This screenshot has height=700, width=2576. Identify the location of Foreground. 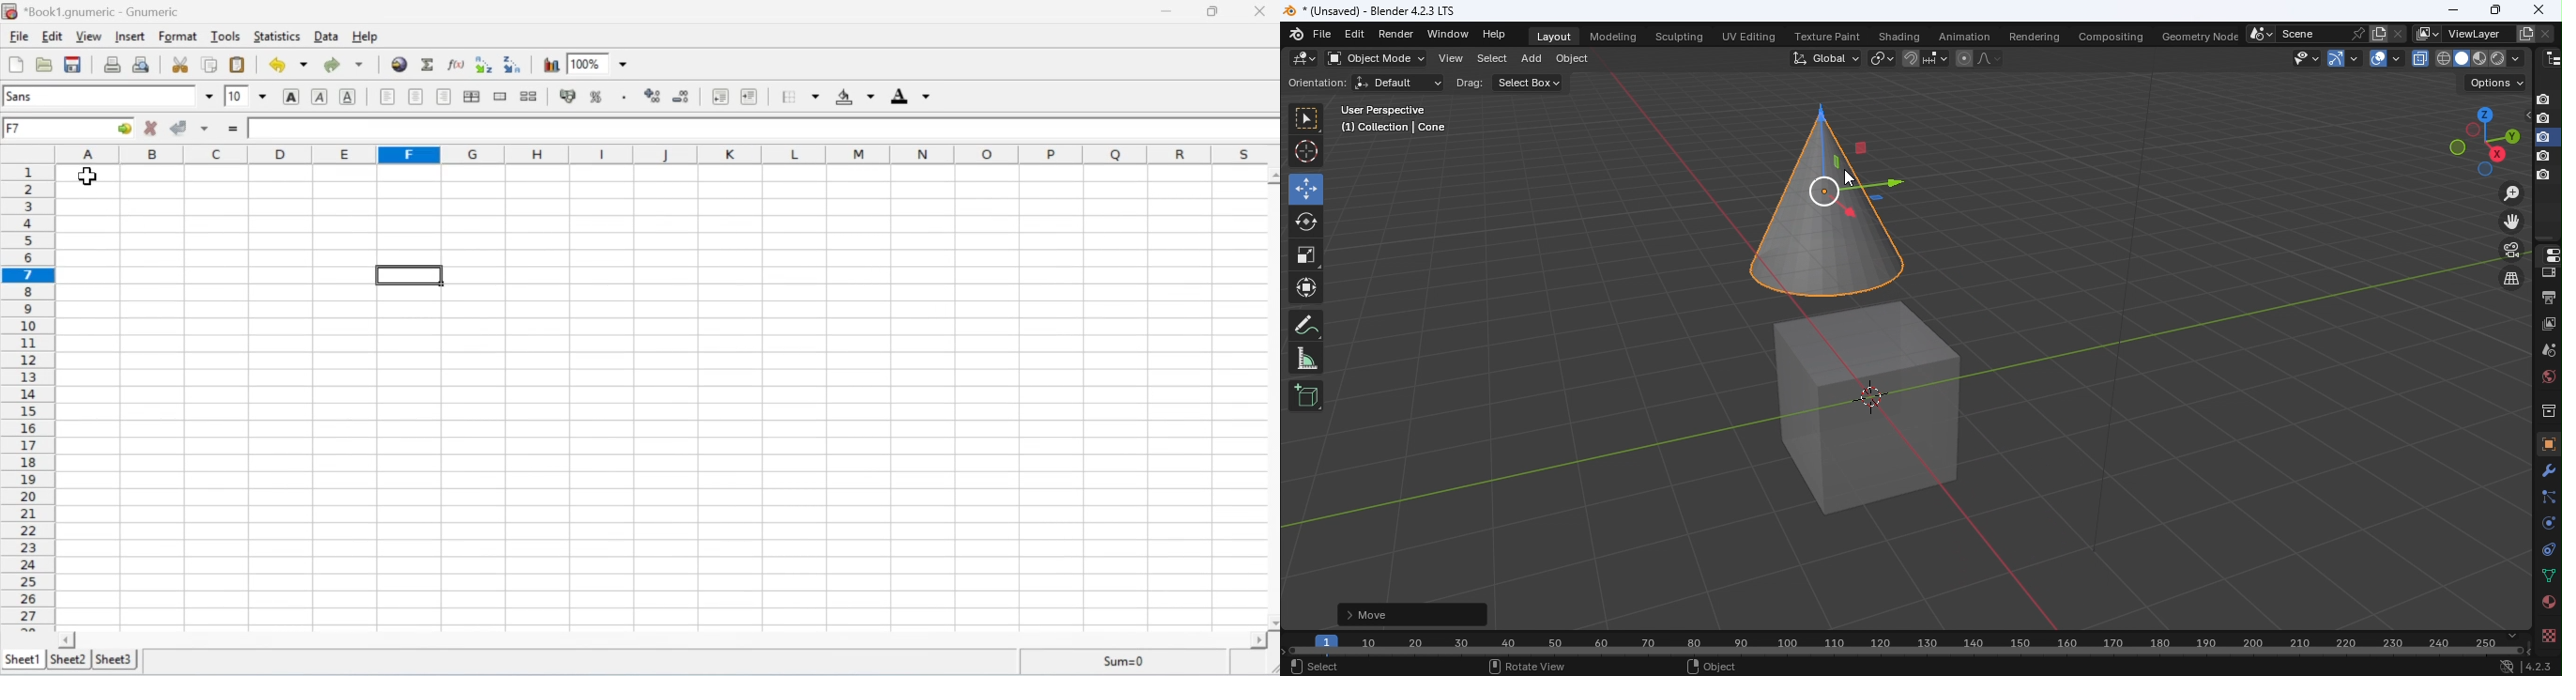
(906, 97).